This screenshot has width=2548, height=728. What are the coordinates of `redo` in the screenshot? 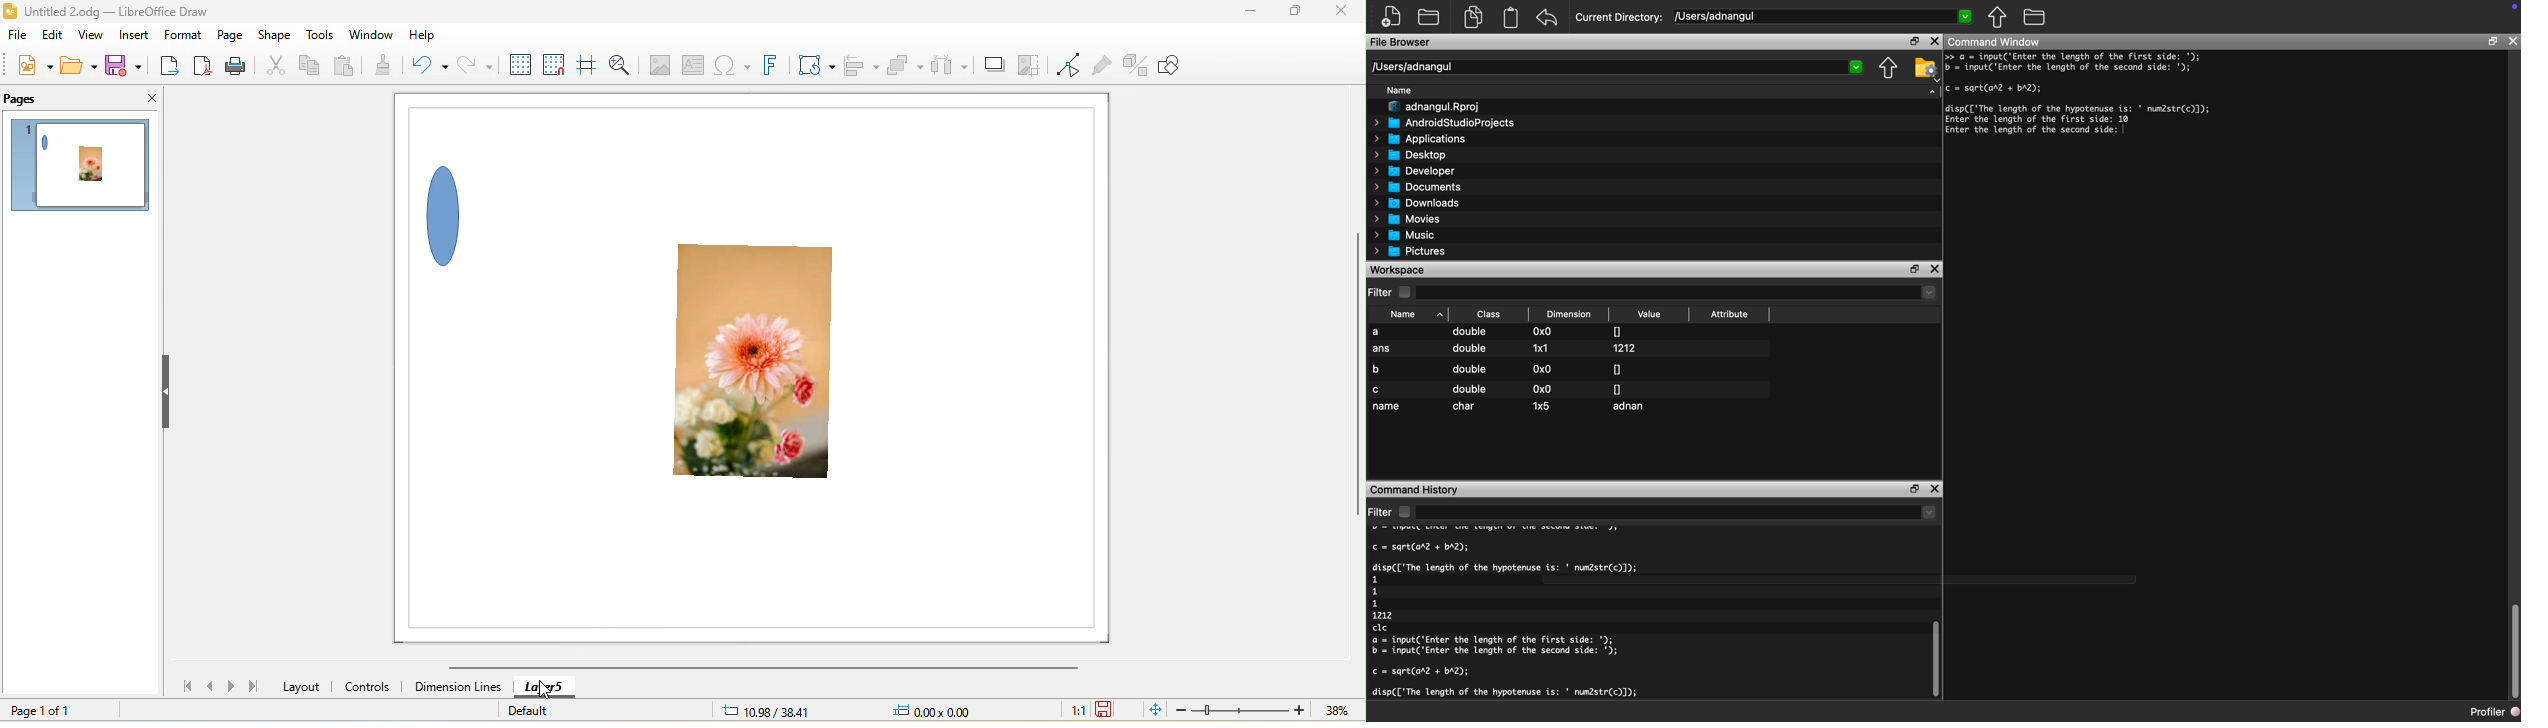 It's located at (471, 68).